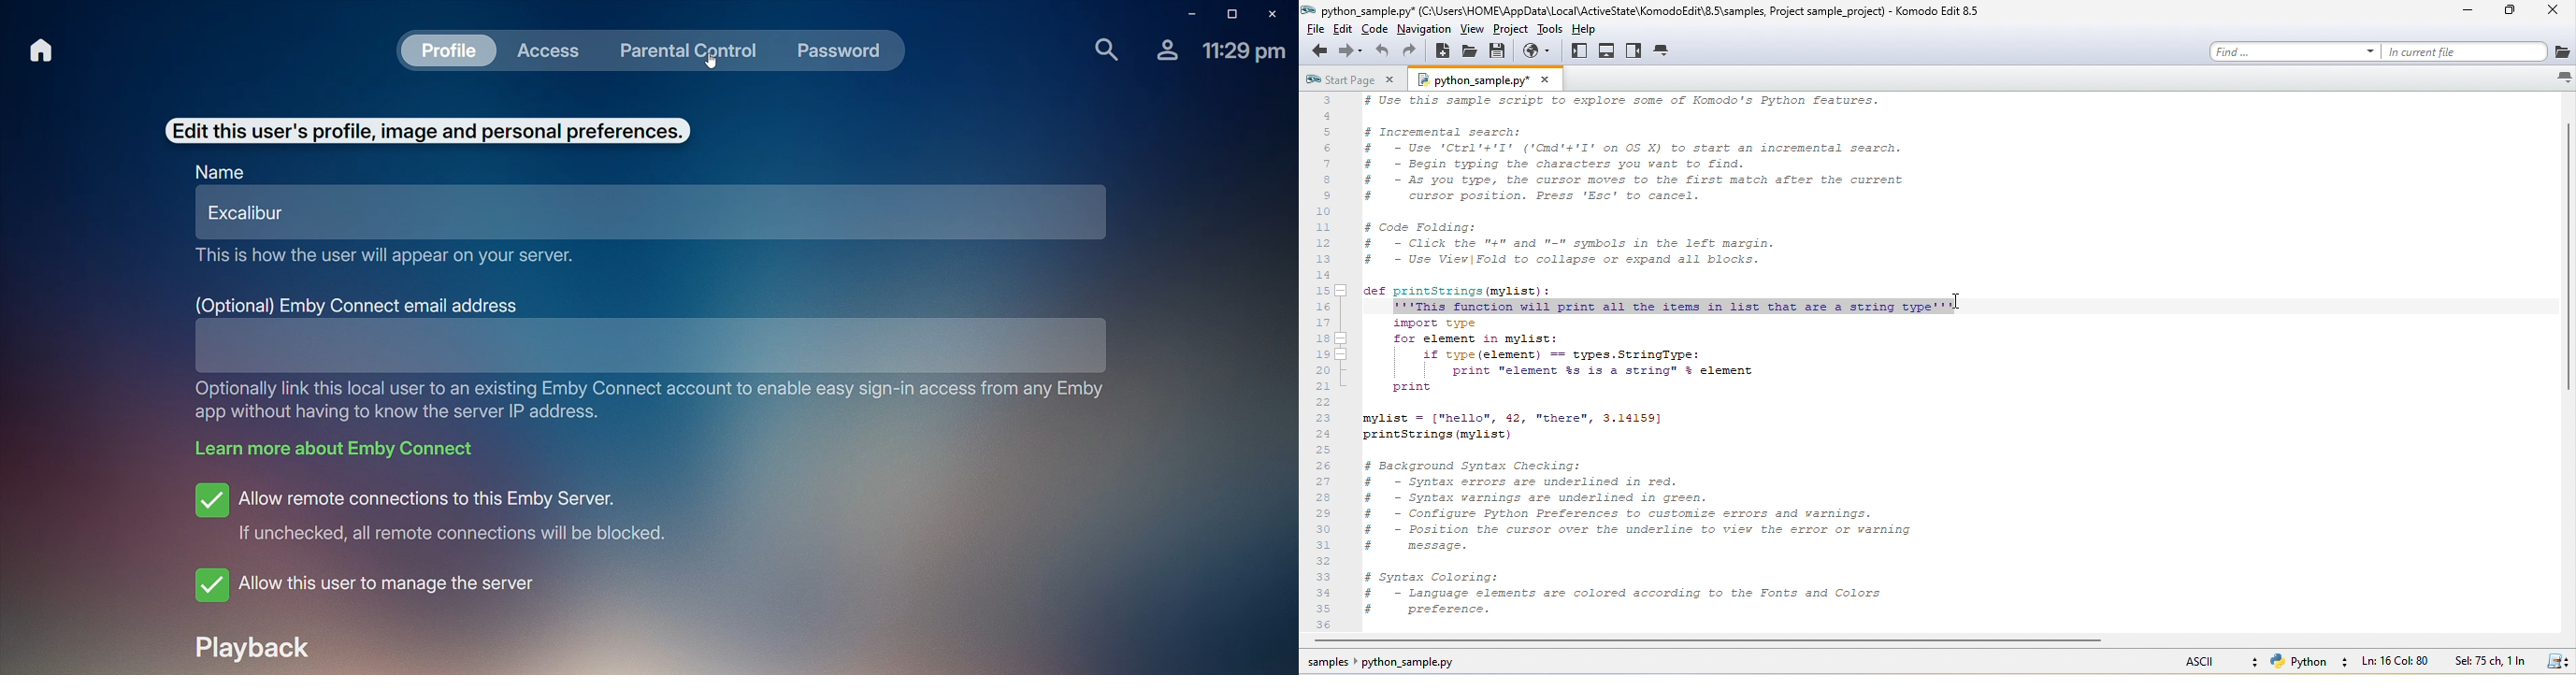 This screenshot has height=700, width=2576. Describe the element at coordinates (359, 304) in the screenshot. I see `Emby Connect email address` at that location.